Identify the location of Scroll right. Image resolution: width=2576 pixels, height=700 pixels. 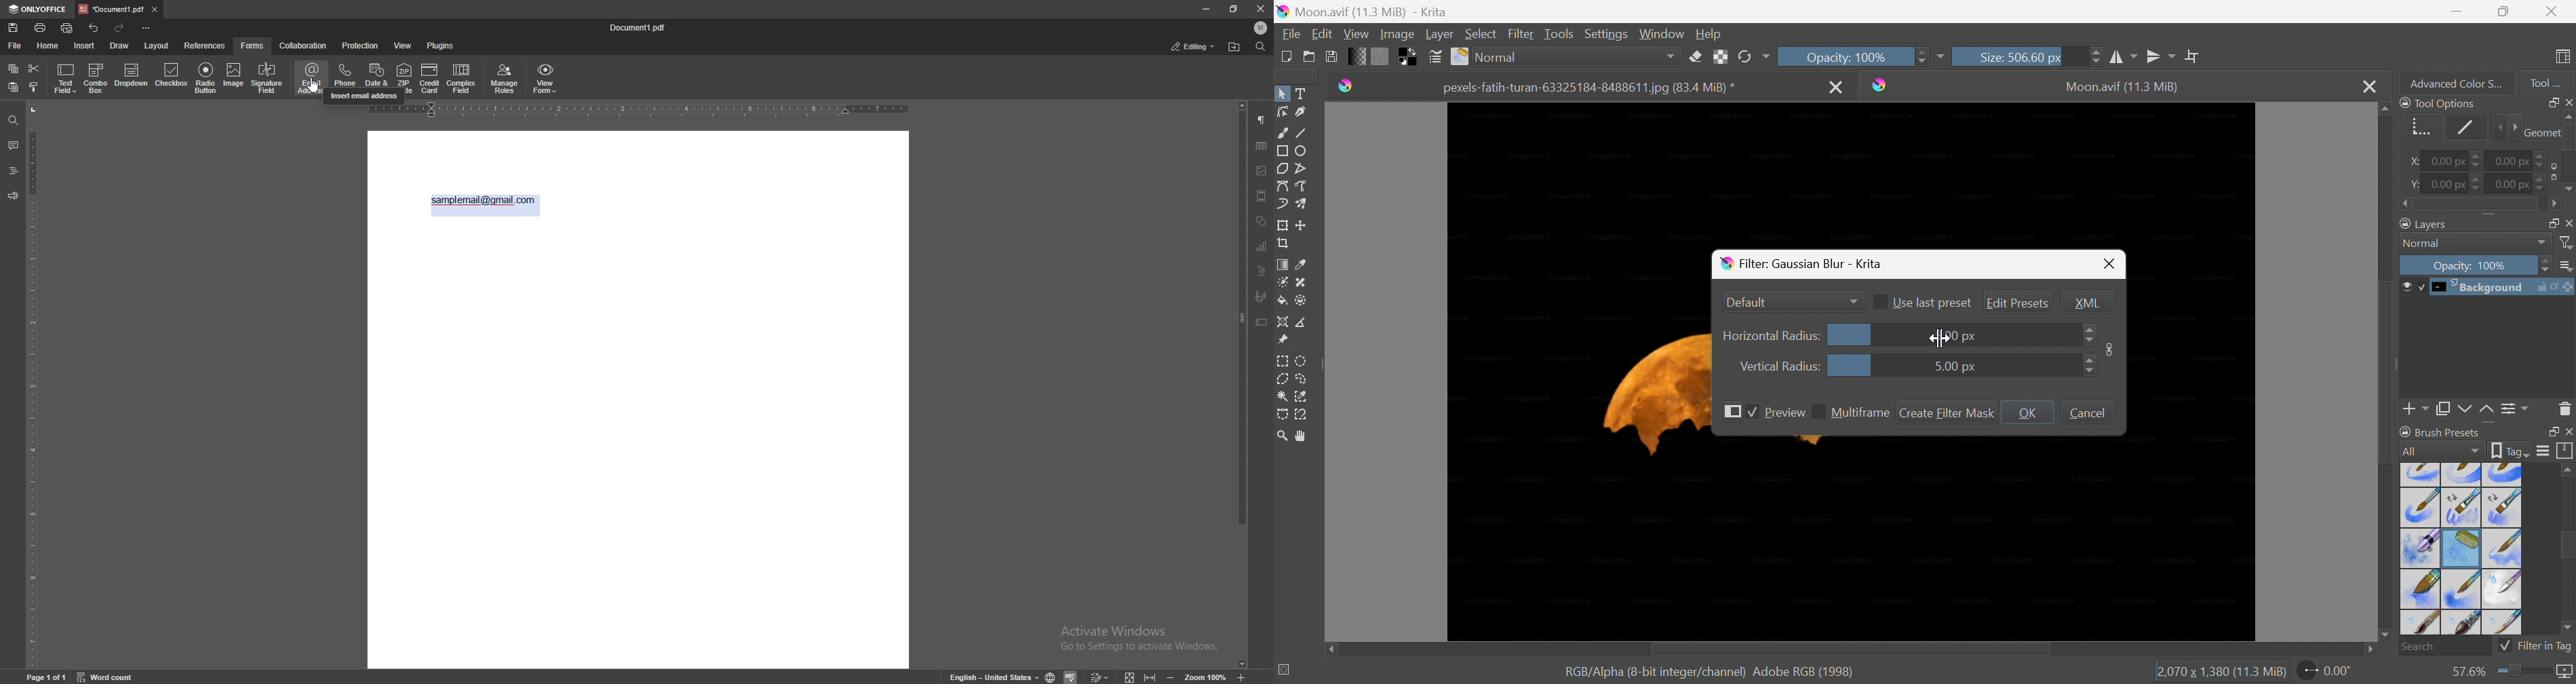
(2554, 204).